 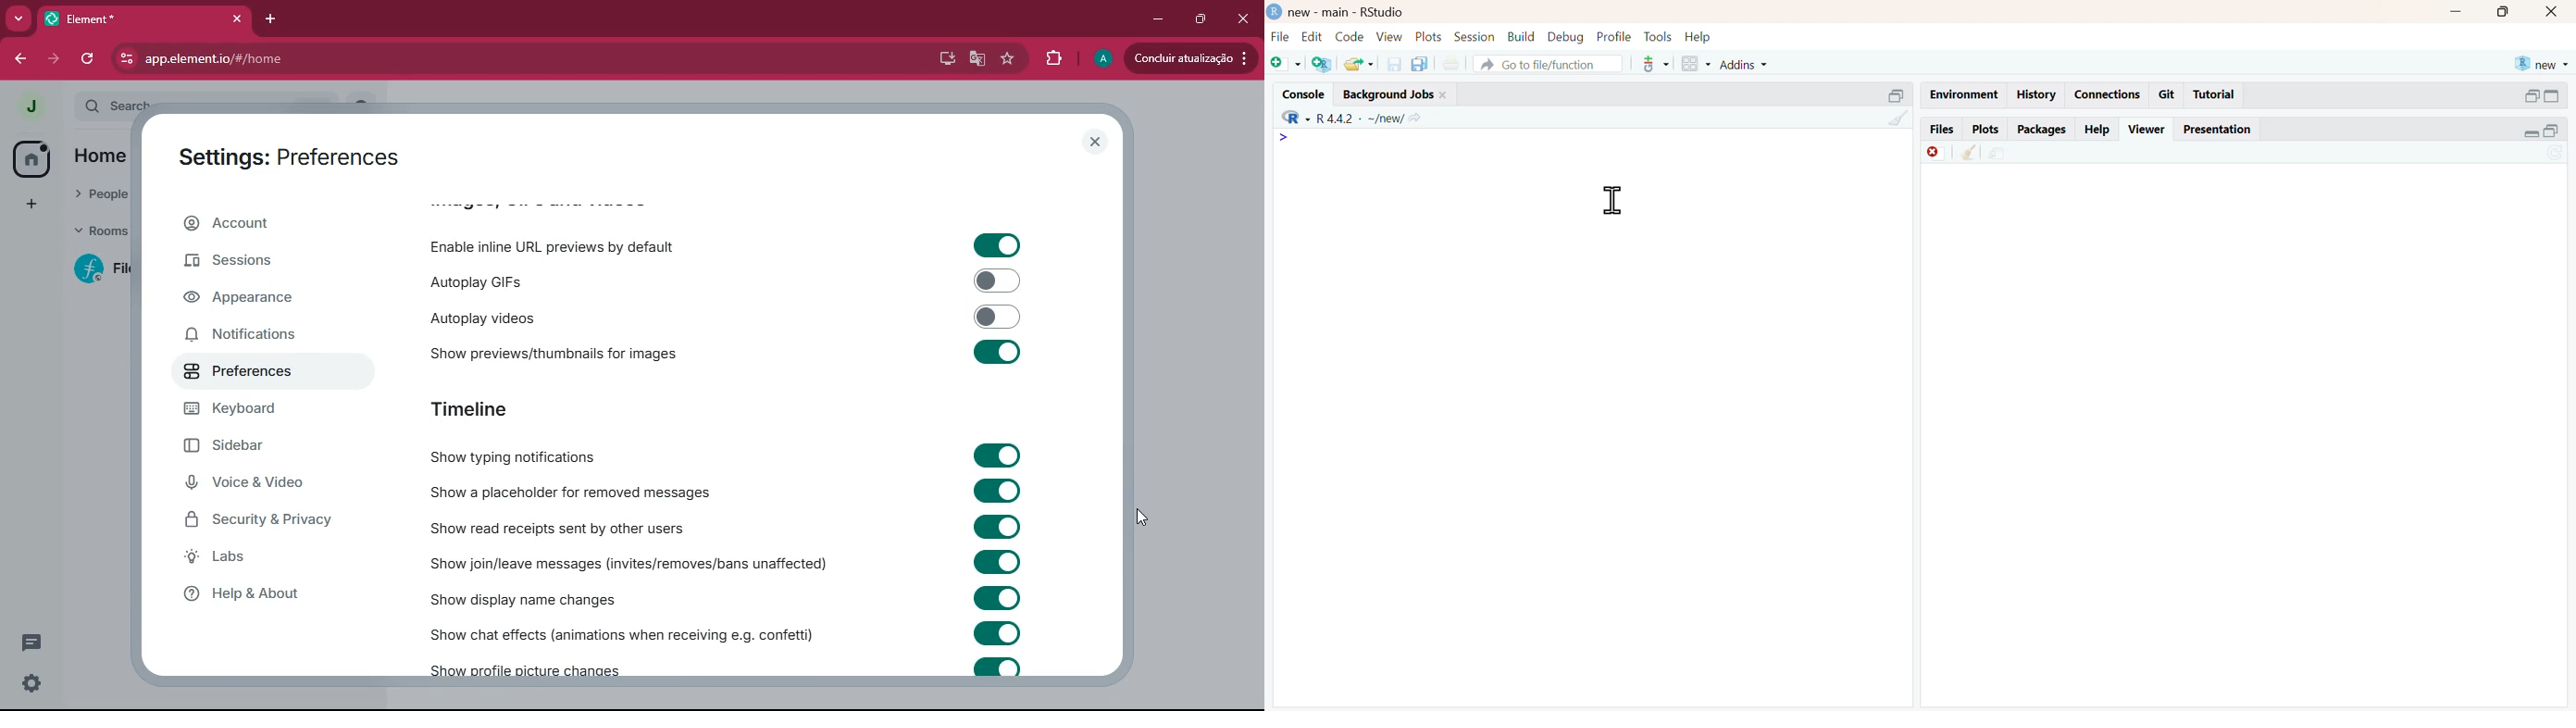 I want to click on Save all open documents, so click(x=1420, y=64).